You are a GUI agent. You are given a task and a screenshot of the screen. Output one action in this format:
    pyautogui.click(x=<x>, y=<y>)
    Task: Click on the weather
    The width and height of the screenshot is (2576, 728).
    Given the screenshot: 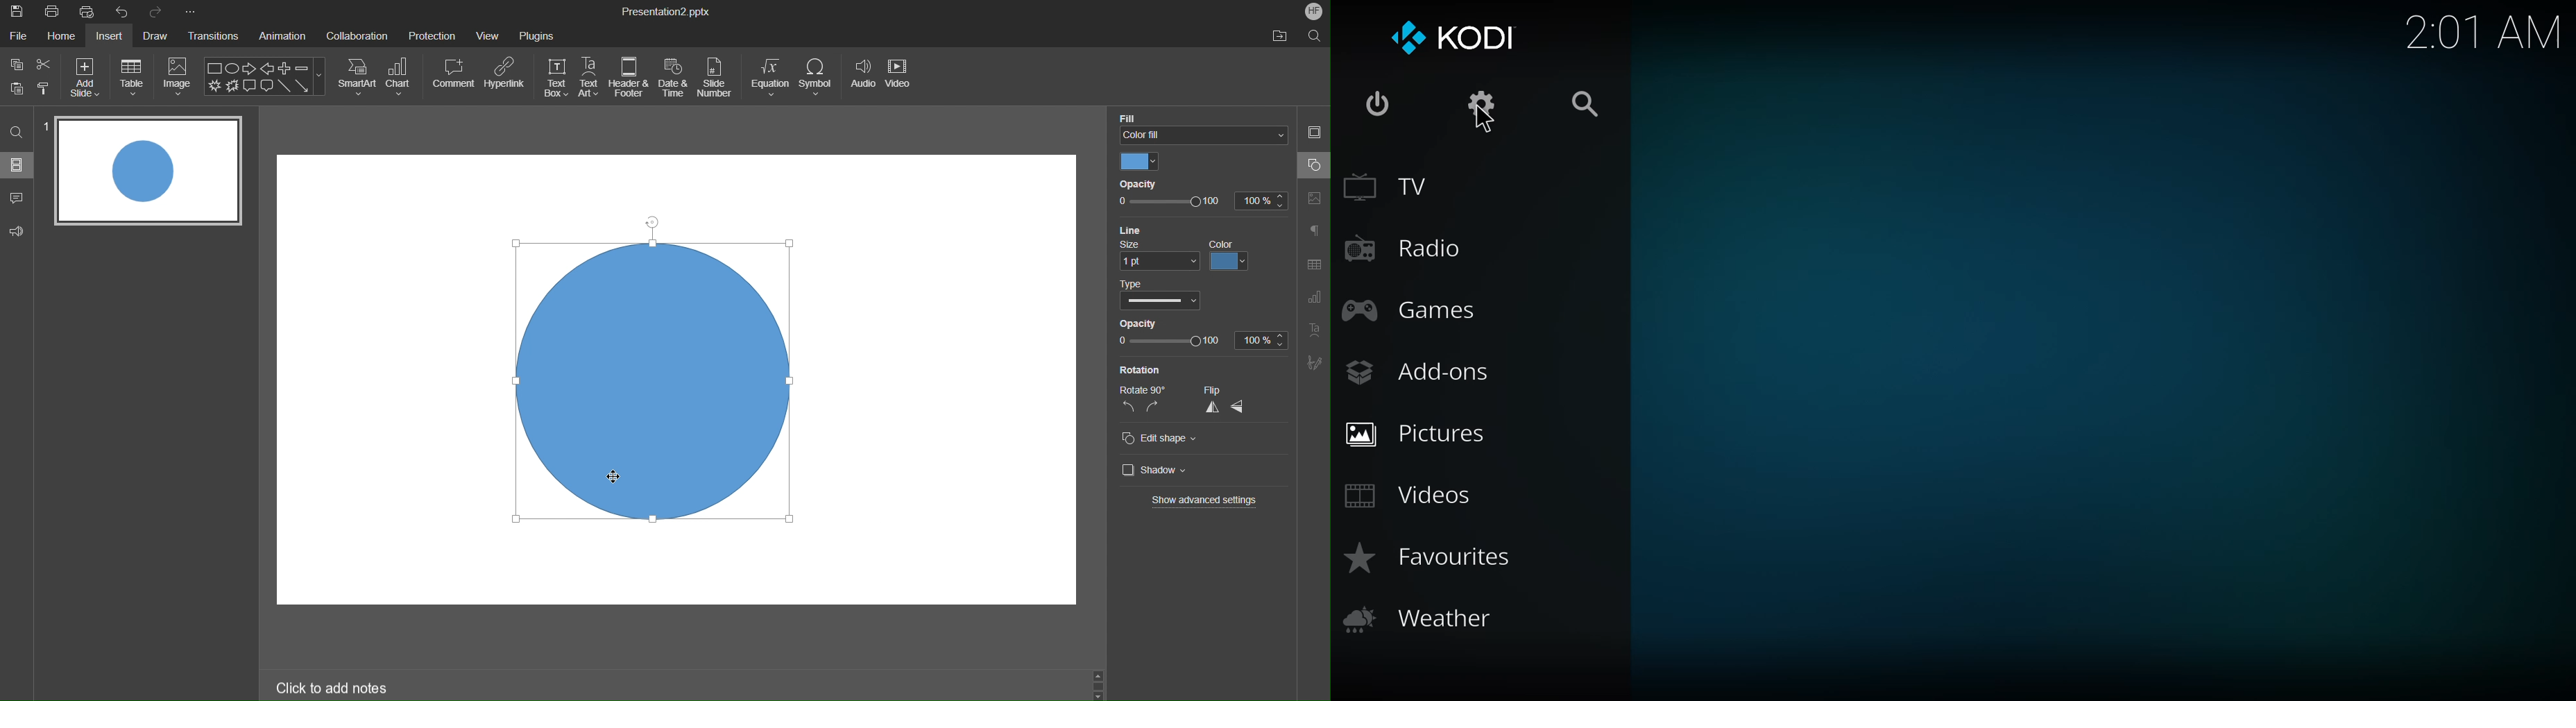 What is the action you would take?
    pyautogui.click(x=1422, y=618)
    